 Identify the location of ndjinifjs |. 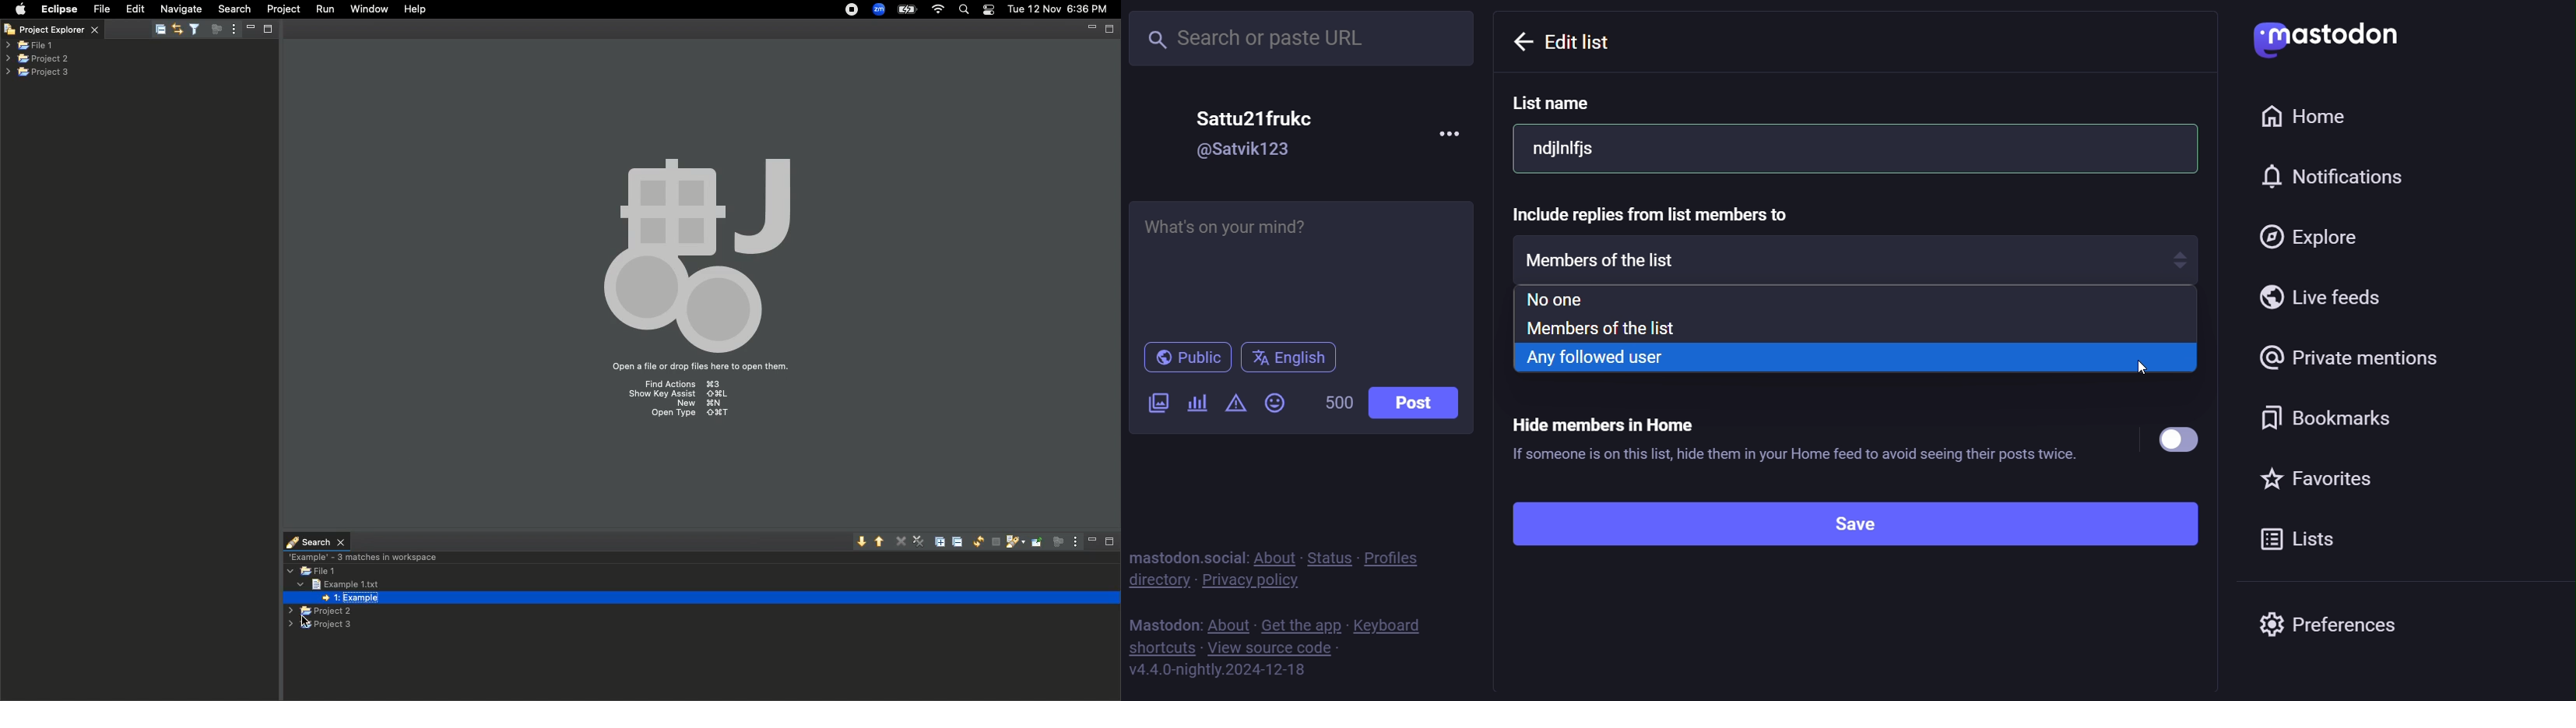
(1860, 149).